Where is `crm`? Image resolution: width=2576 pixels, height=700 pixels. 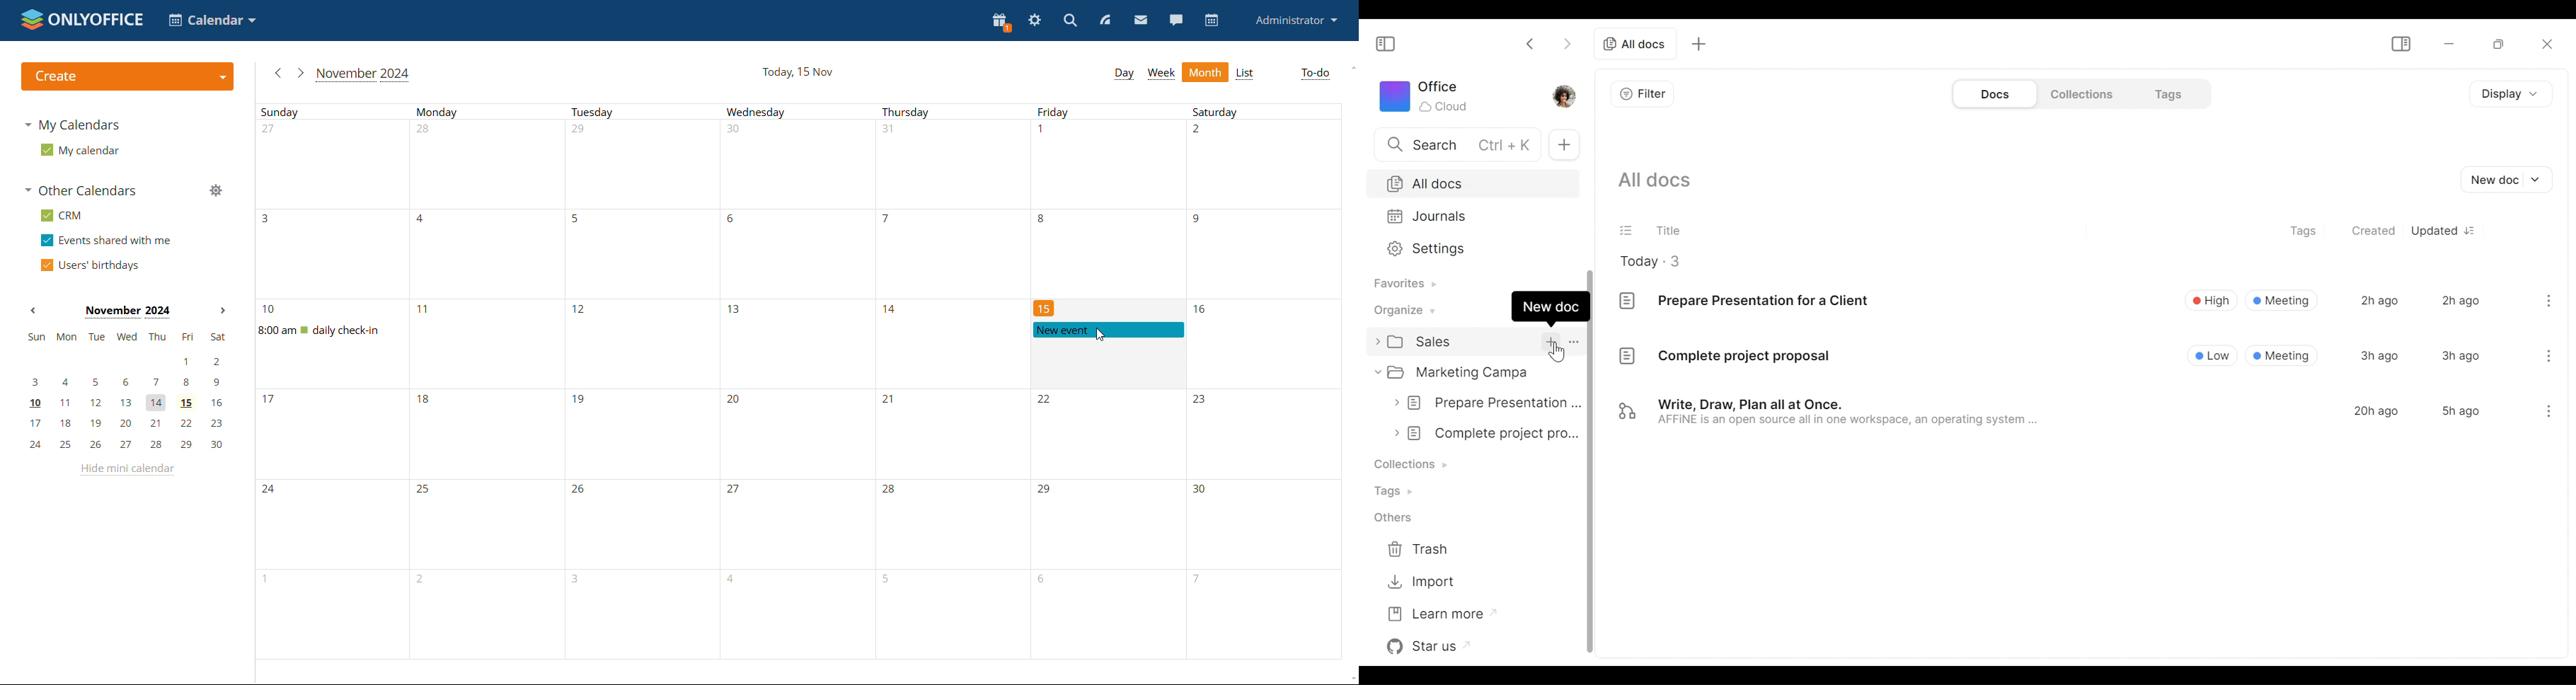
crm is located at coordinates (59, 215).